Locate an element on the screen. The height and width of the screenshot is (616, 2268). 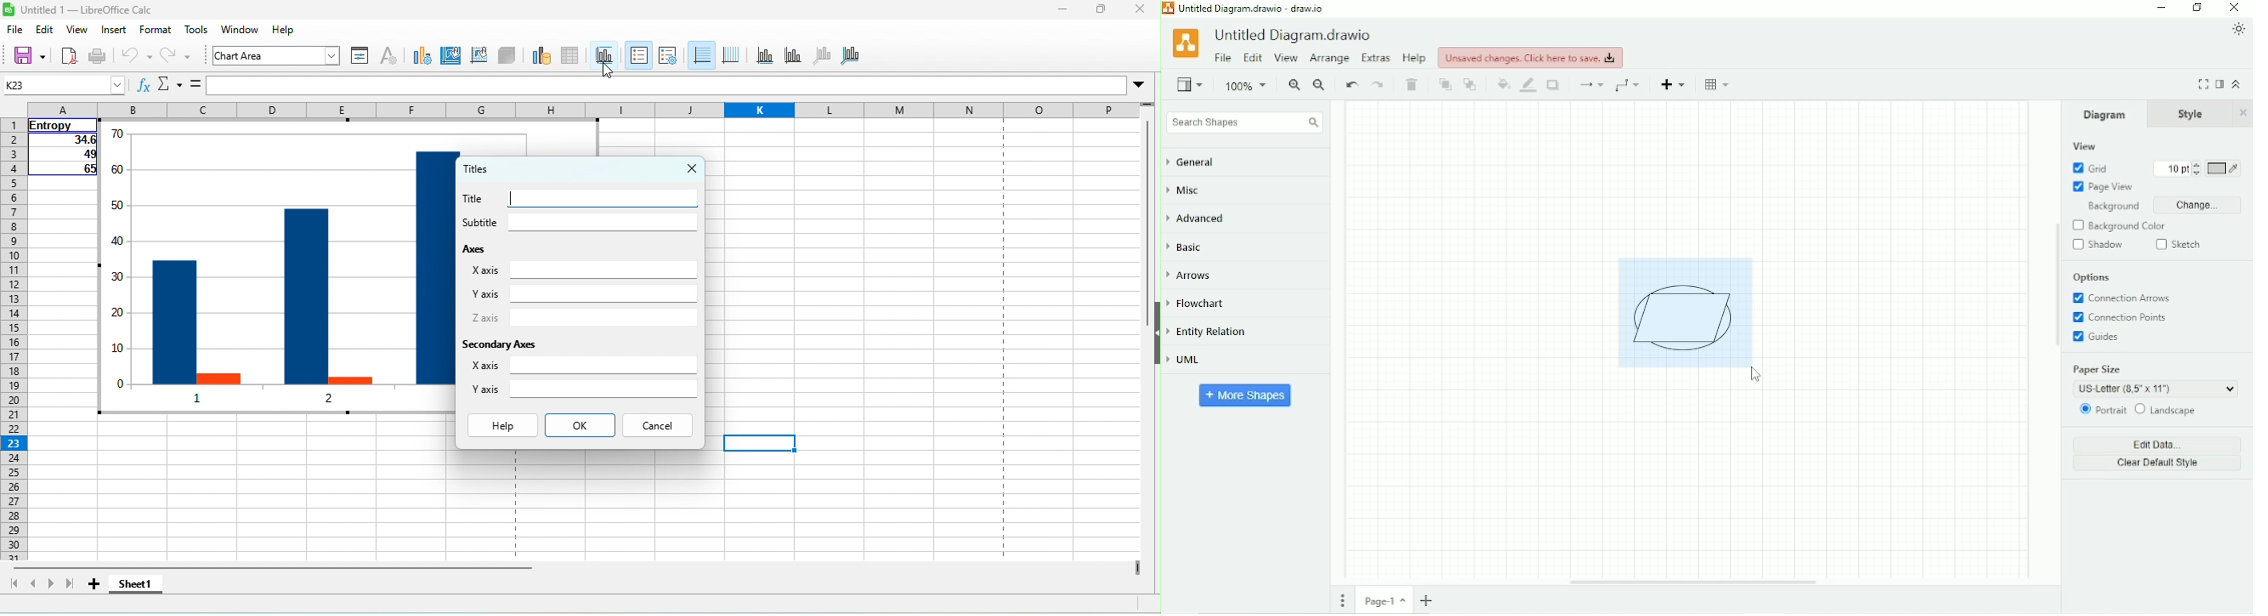
secondary axes is located at coordinates (525, 343).